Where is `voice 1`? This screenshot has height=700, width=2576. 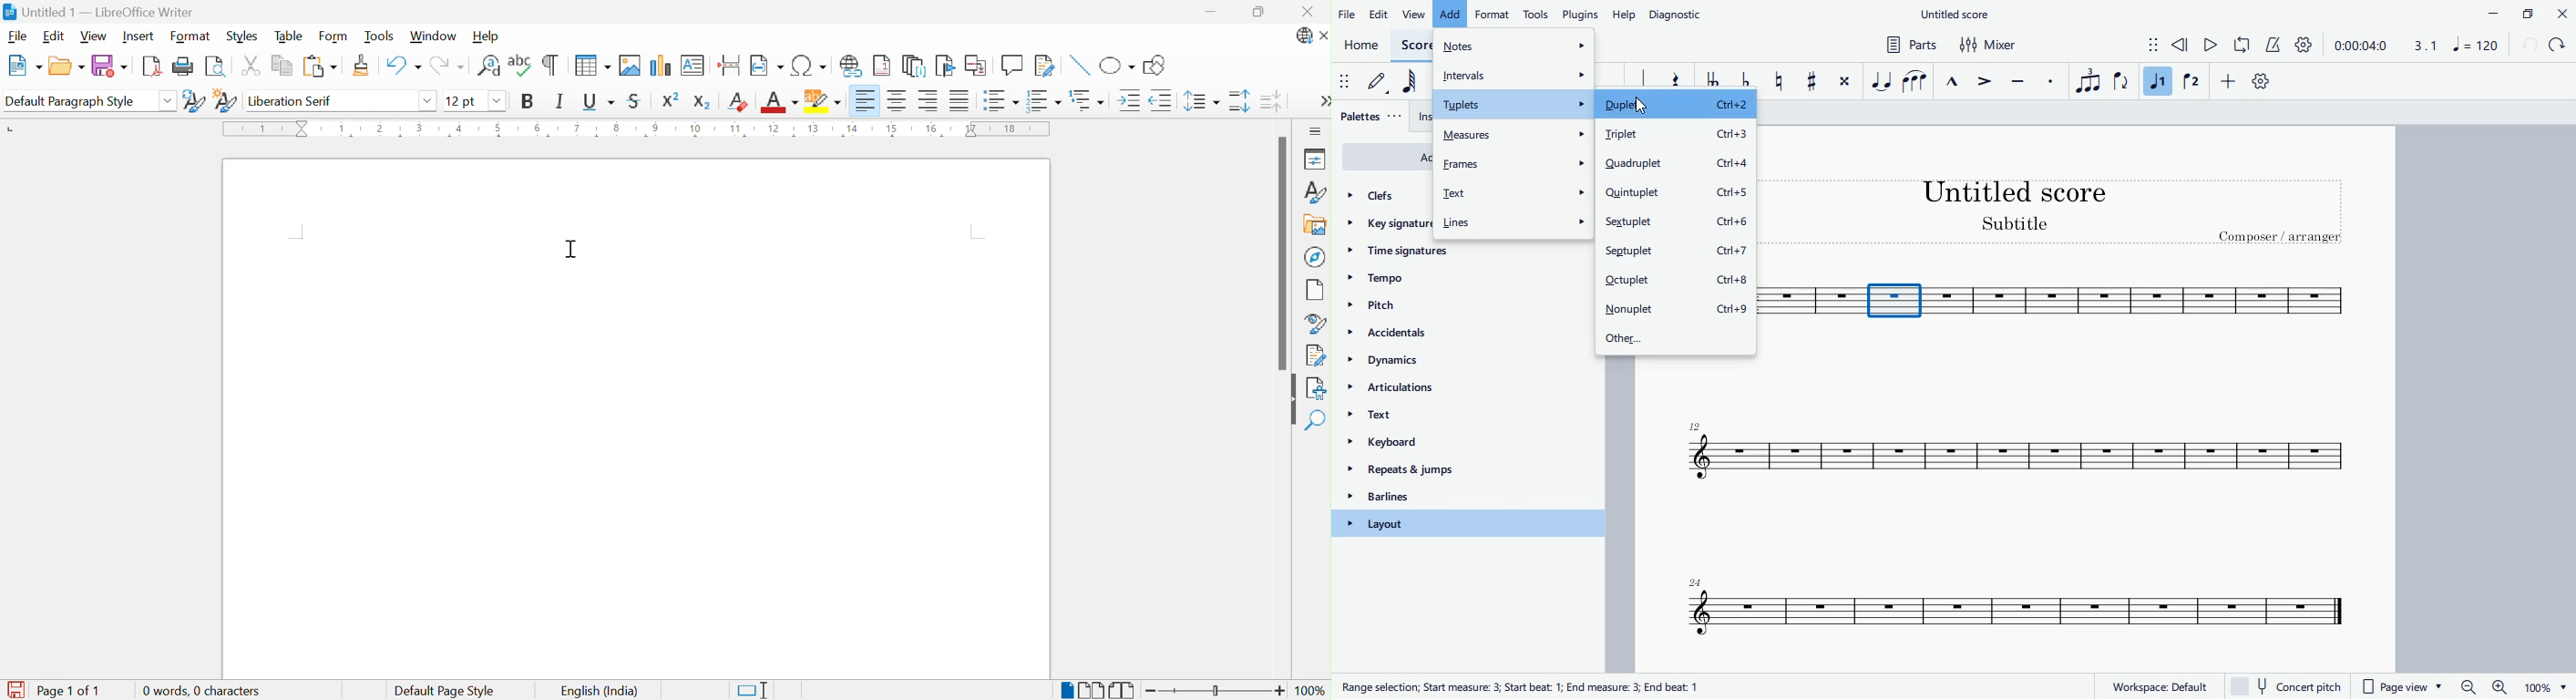
voice 1 is located at coordinates (2158, 81).